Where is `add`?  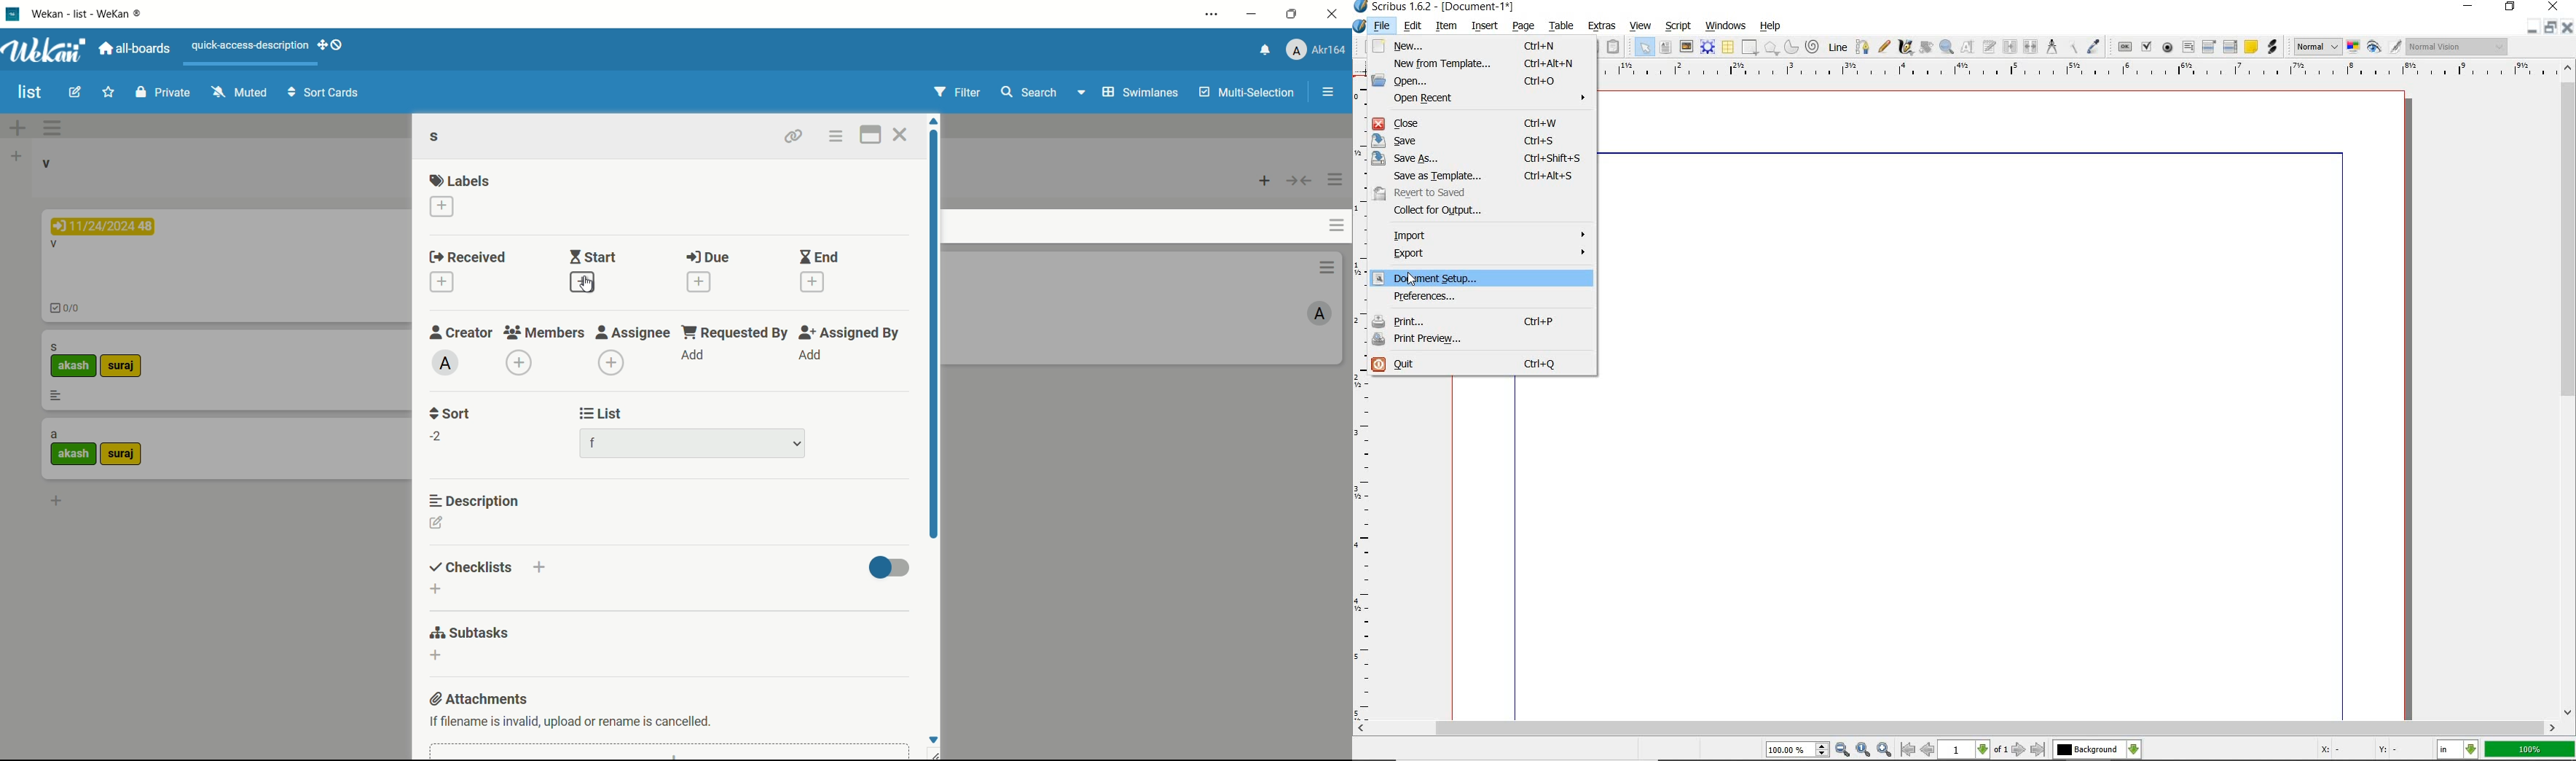 add is located at coordinates (809, 355).